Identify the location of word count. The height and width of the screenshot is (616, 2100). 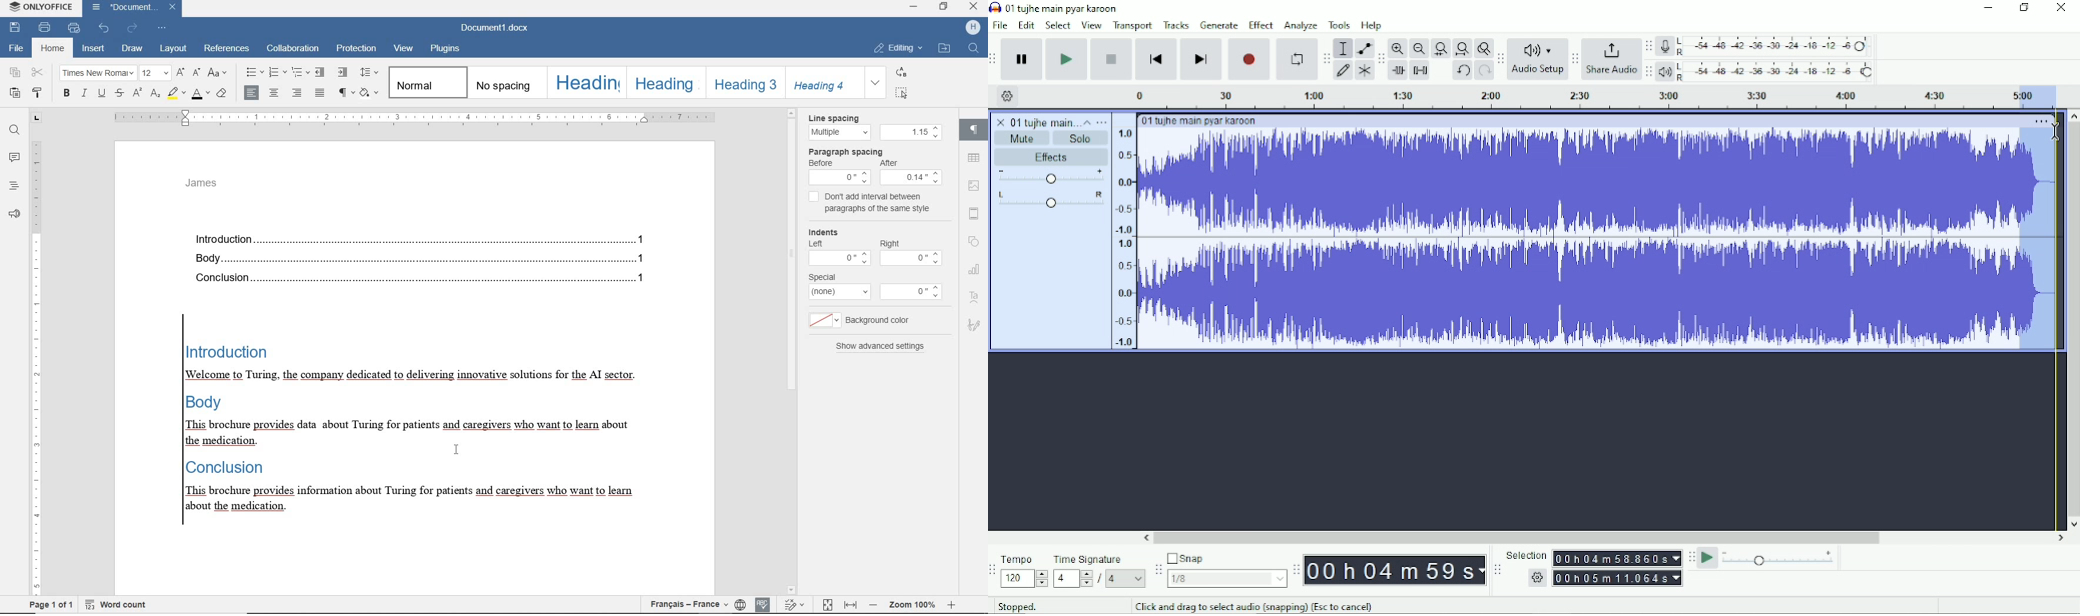
(118, 605).